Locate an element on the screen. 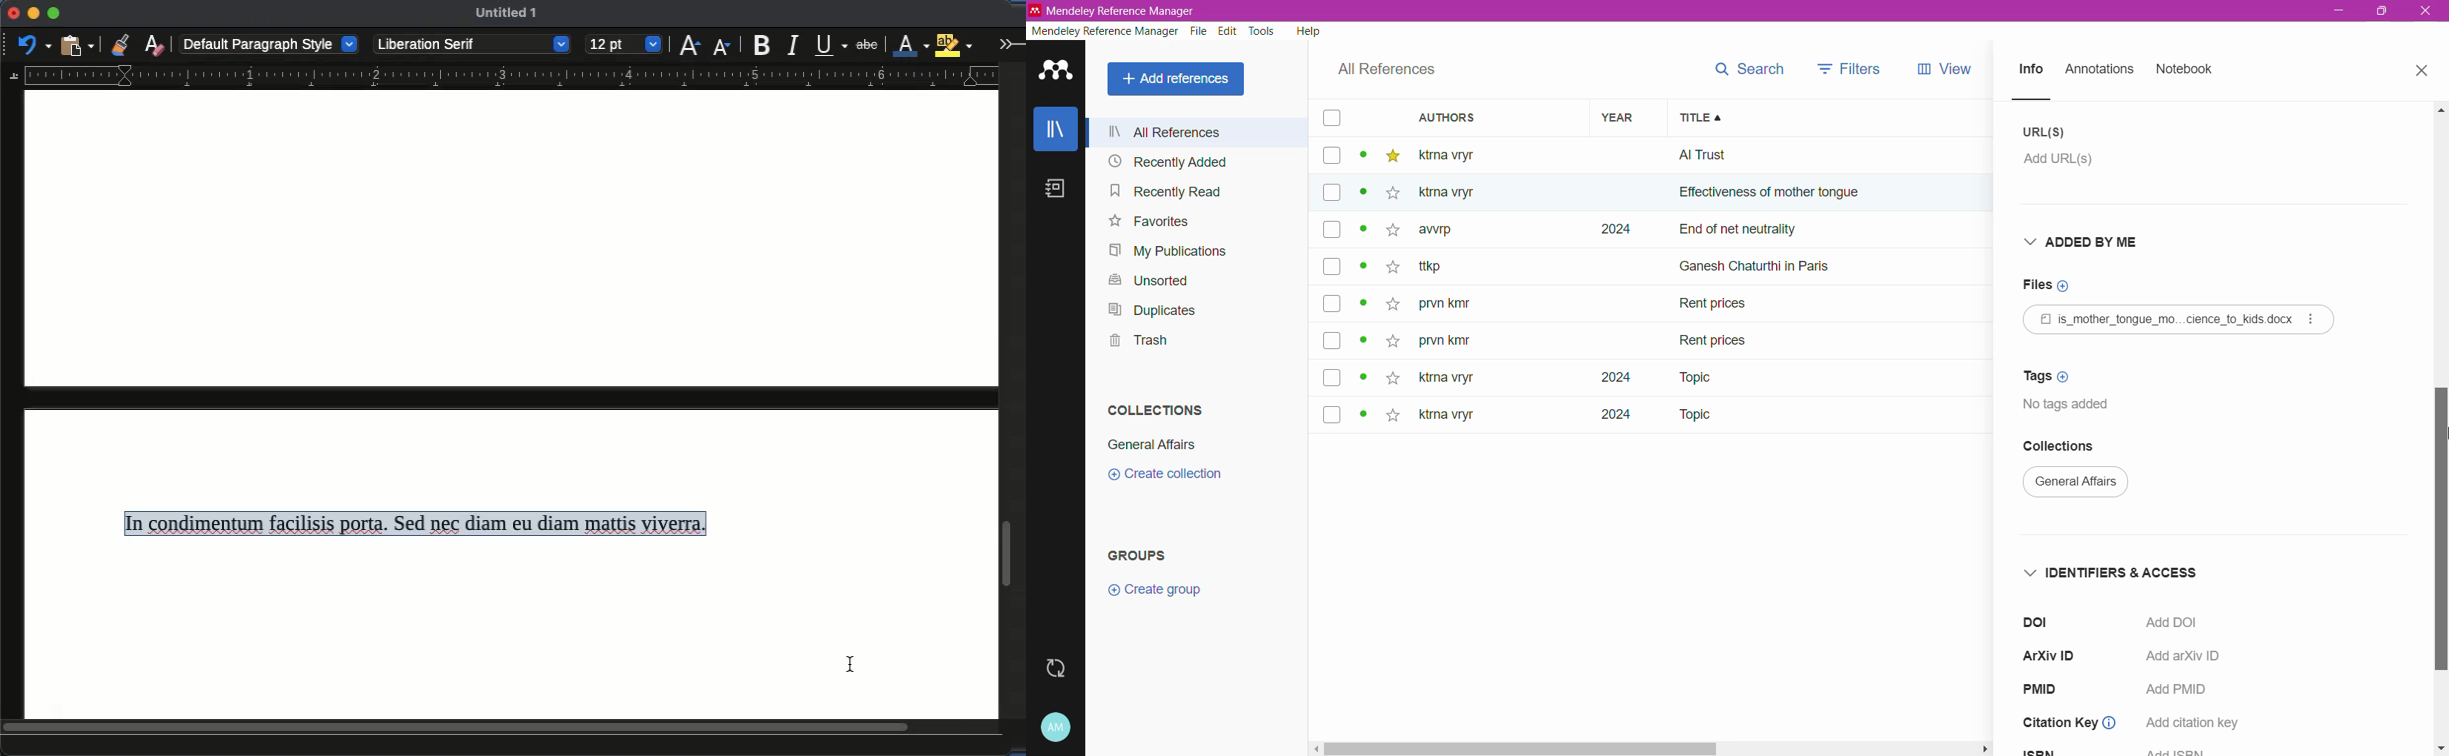  In condimentum facilisis porta. Sed nec diam eu diam mattis viverra. is located at coordinates (414, 524).